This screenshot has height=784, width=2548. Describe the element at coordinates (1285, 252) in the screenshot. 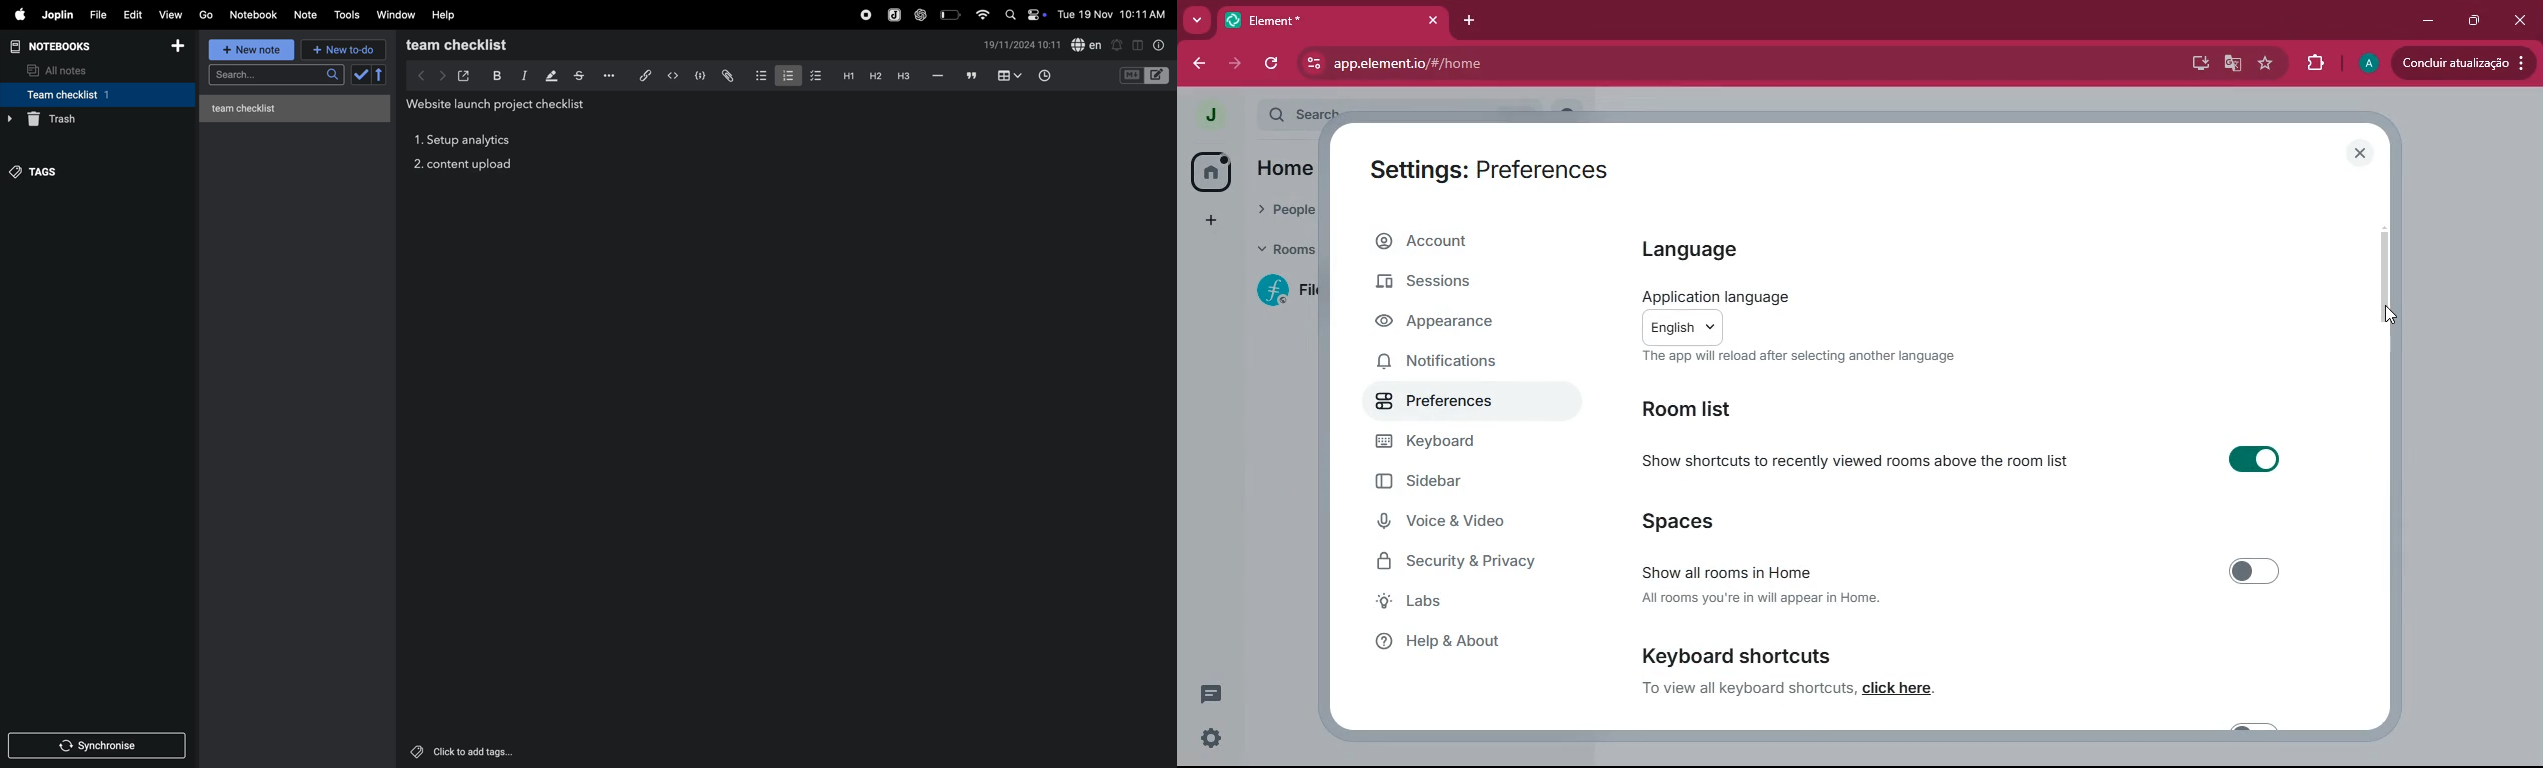

I see `rooms` at that location.